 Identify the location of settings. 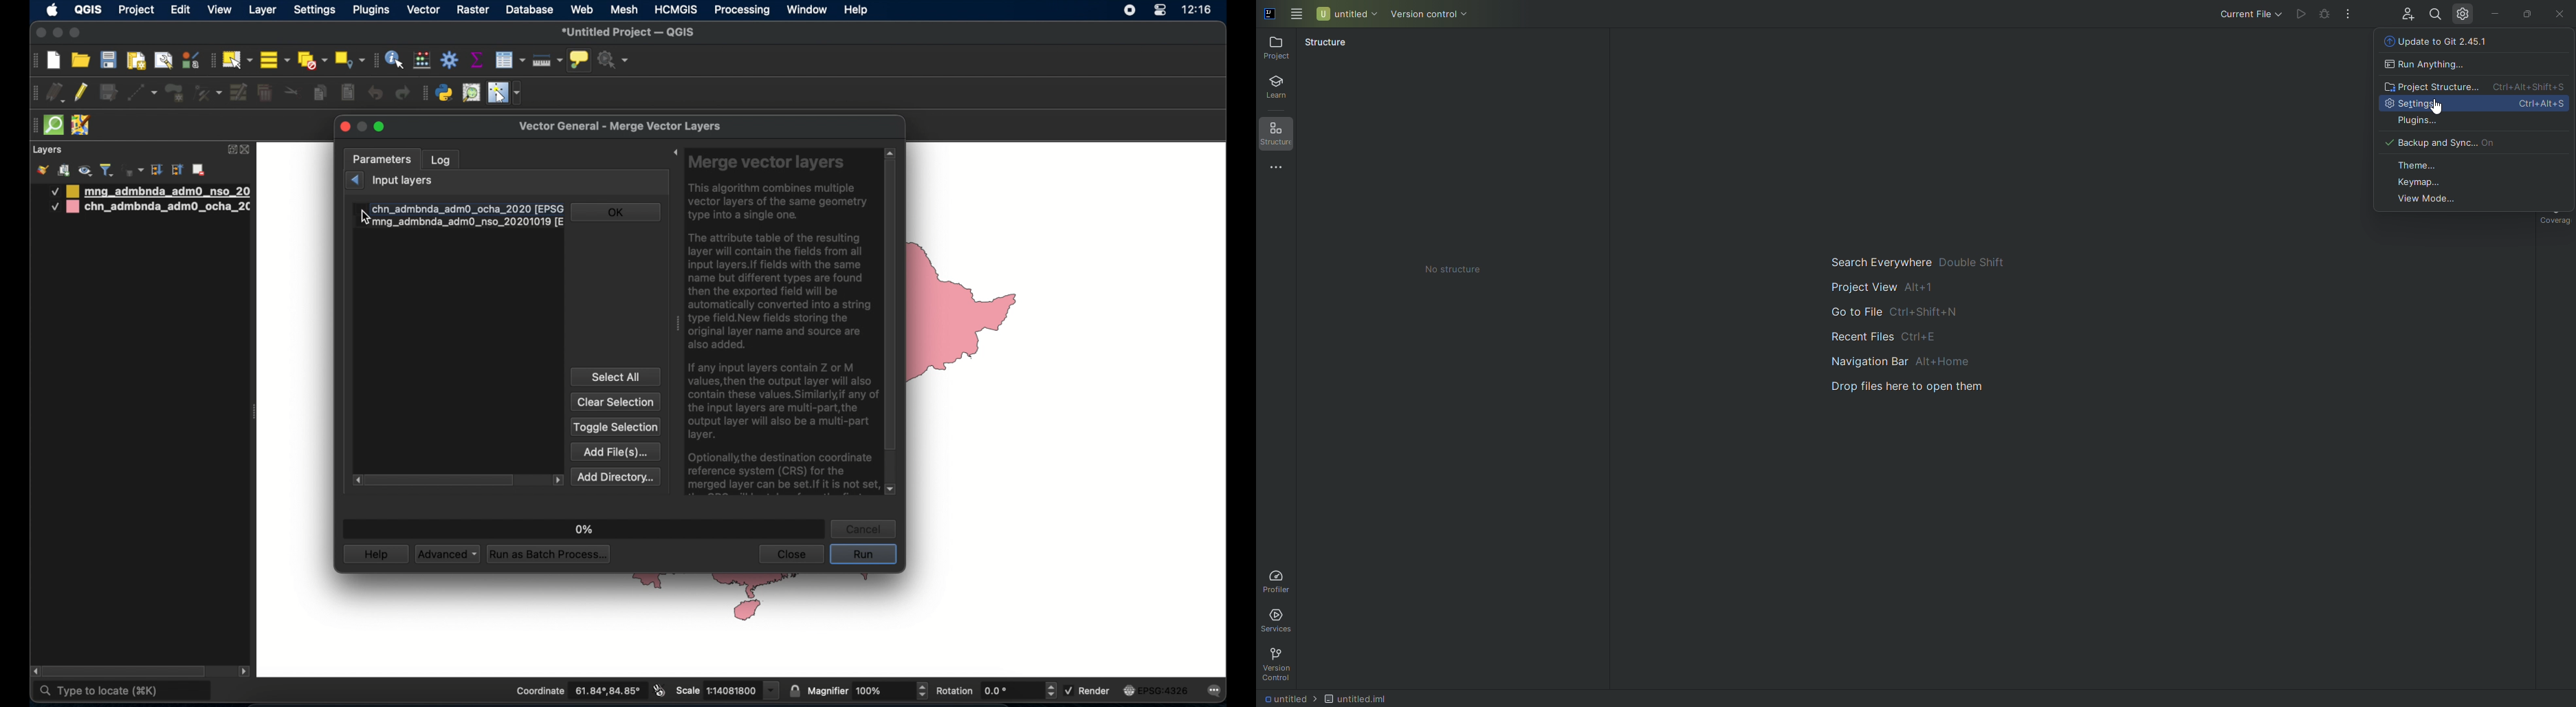
(316, 11).